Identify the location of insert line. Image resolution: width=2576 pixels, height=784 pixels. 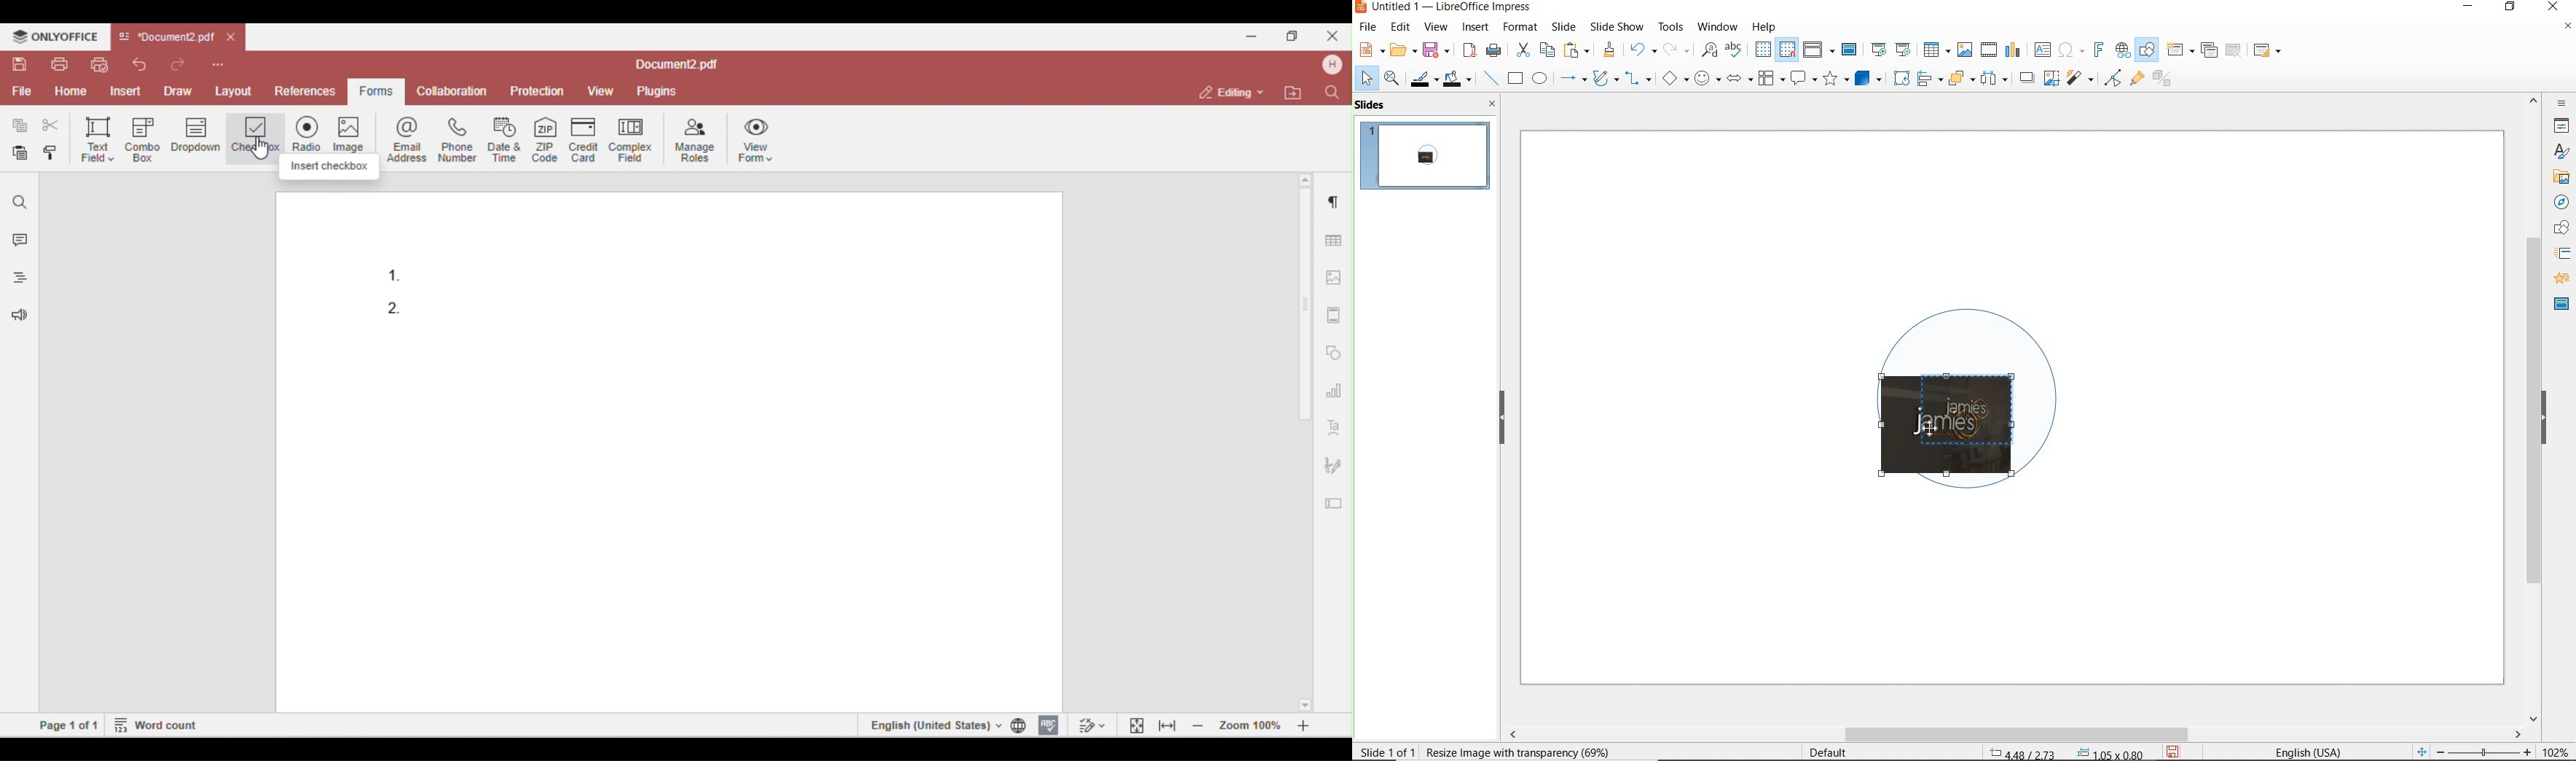
(1490, 79).